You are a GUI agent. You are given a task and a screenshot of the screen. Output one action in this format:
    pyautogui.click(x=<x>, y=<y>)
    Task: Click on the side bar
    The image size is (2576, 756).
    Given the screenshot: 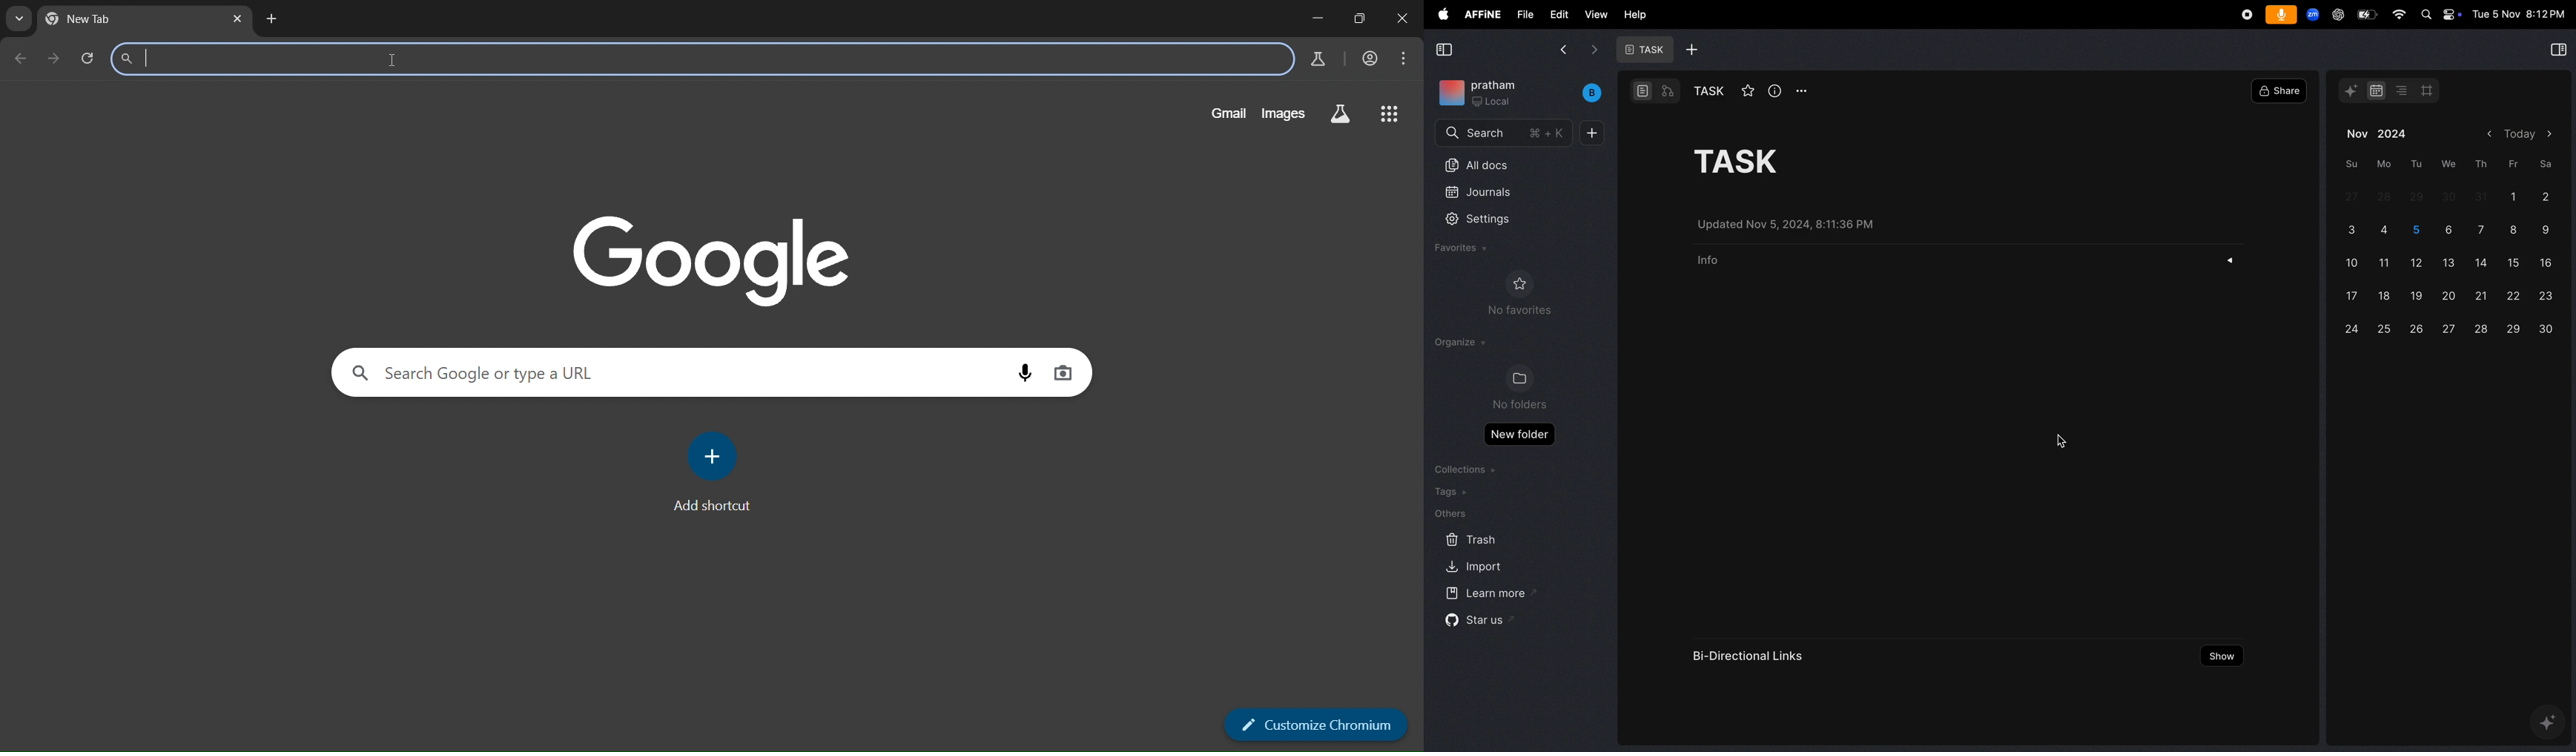 What is the action you would take?
    pyautogui.click(x=2557, y=51)
    